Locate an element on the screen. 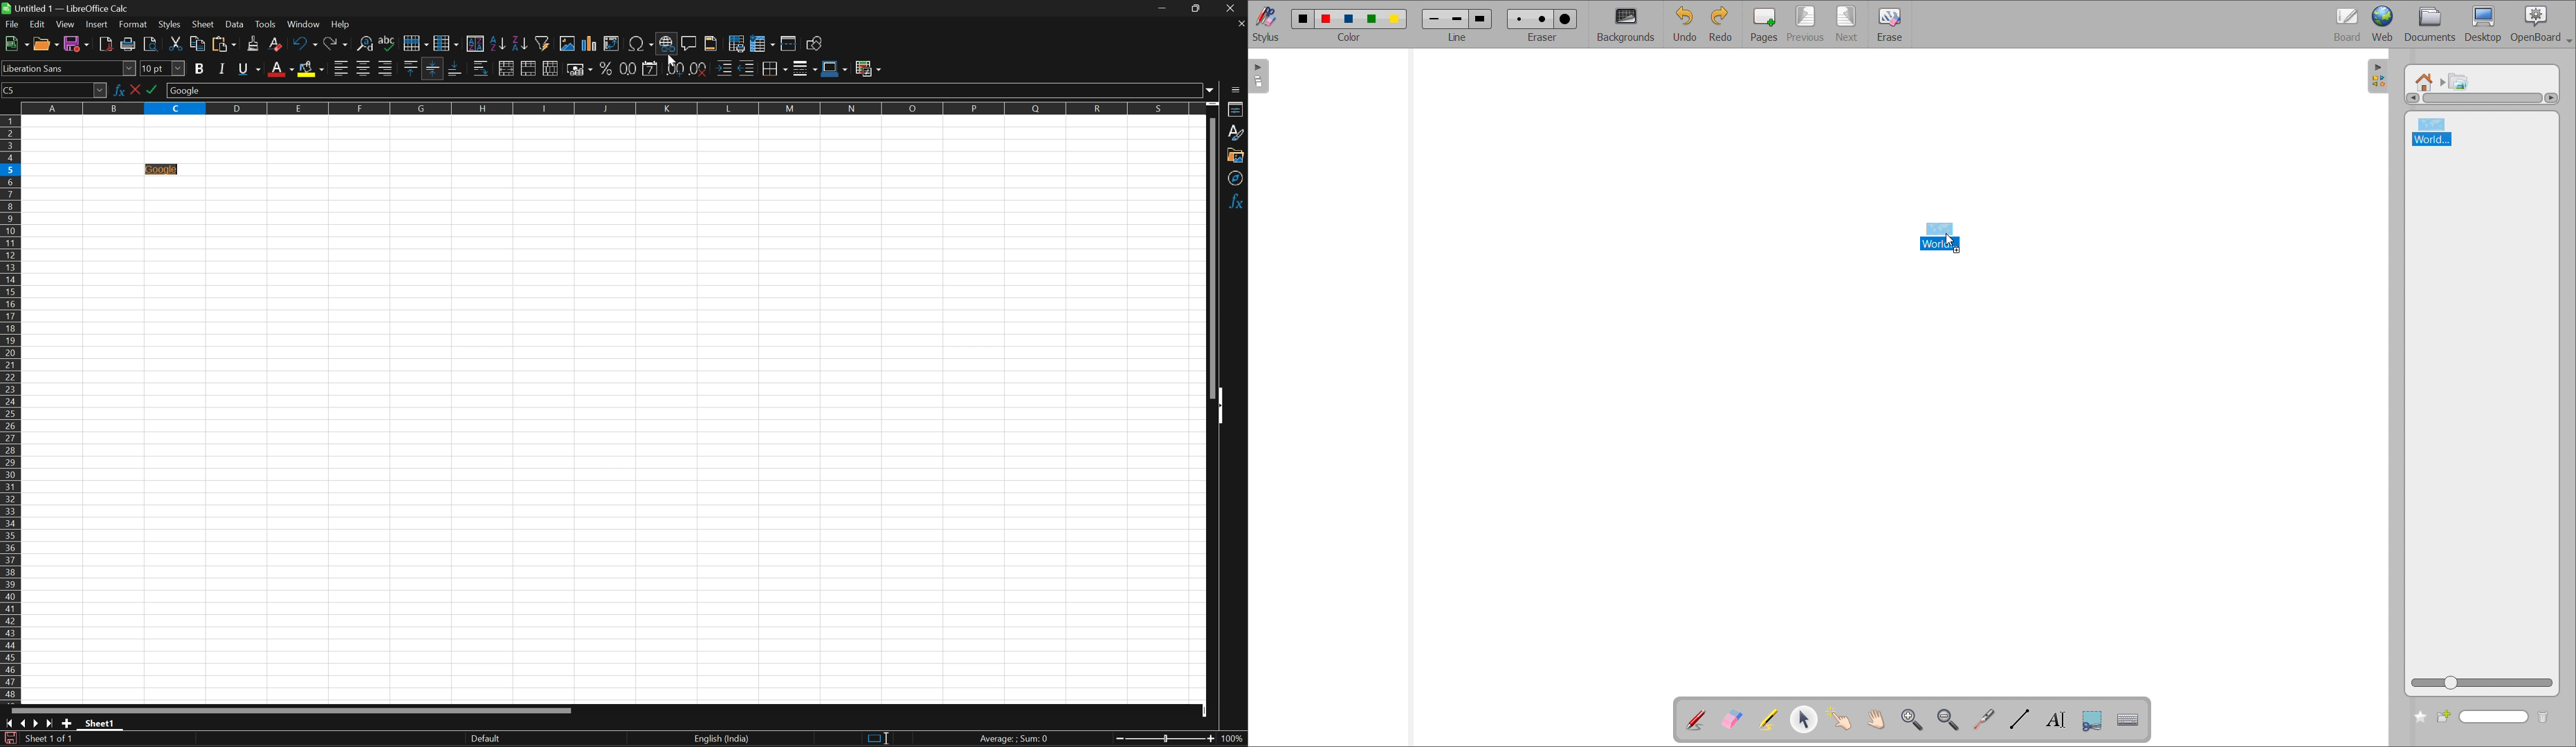  Zoom in is located at coordinates (1116, 740).